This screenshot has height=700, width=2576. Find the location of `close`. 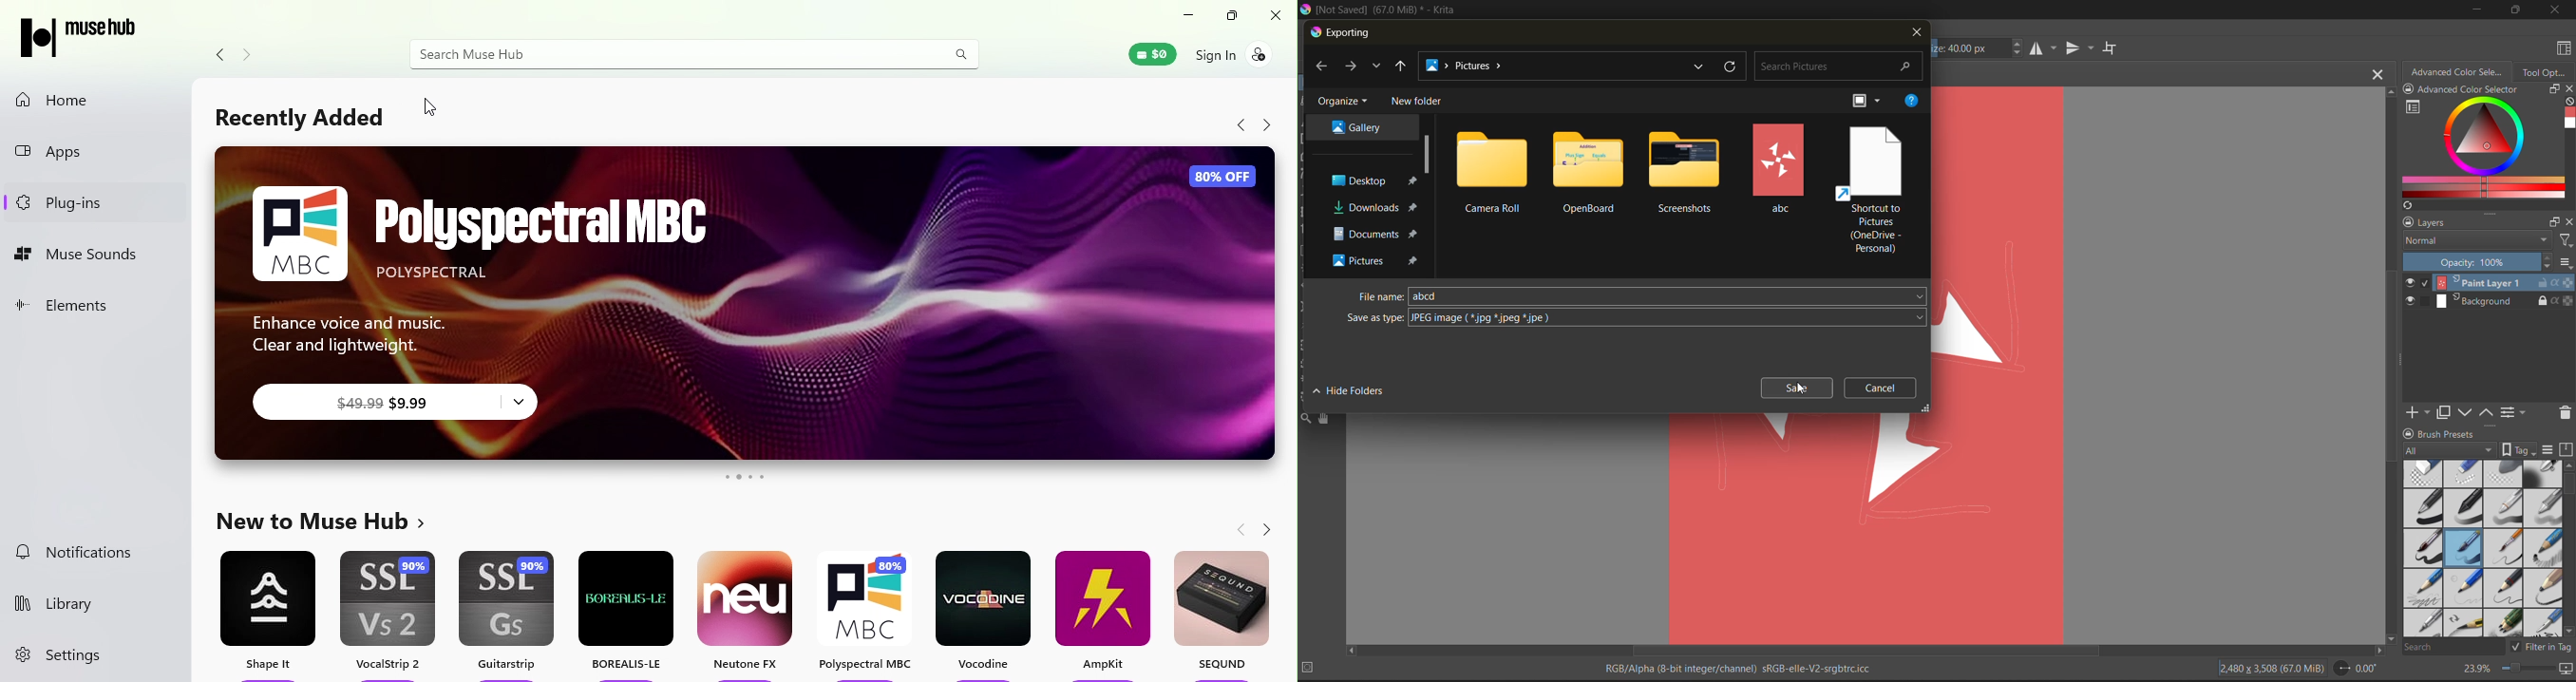

close is located at coordinates (2568, 224).